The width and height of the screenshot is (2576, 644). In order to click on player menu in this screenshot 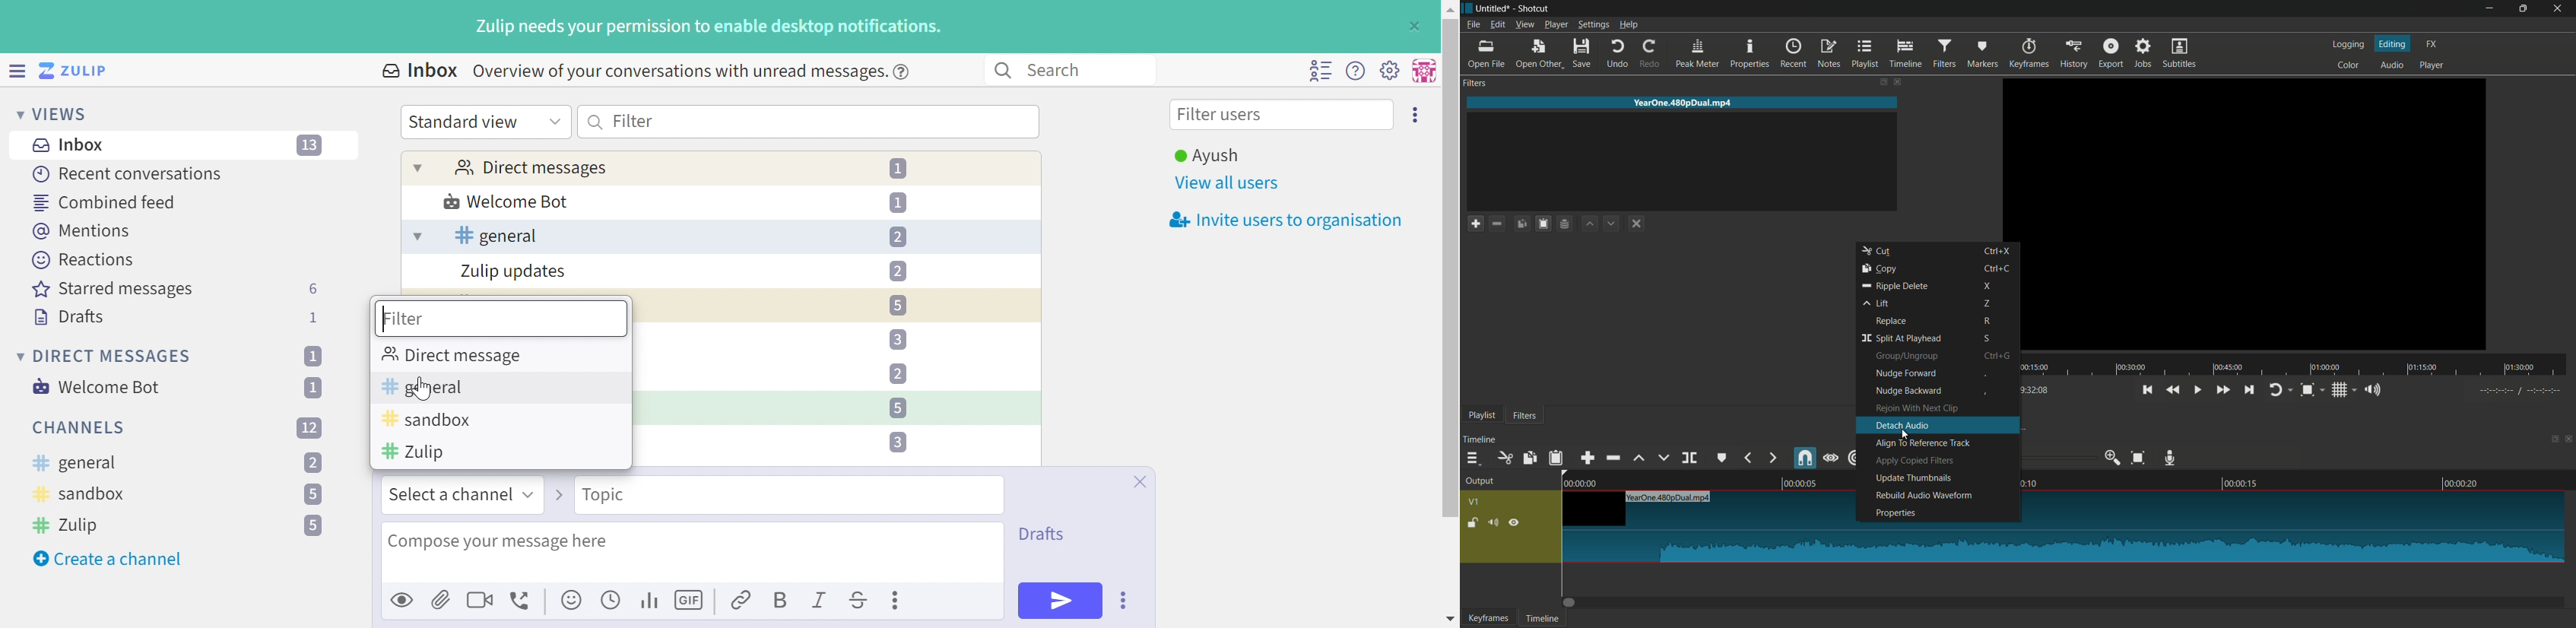, I will do `click(1557, 25)`.